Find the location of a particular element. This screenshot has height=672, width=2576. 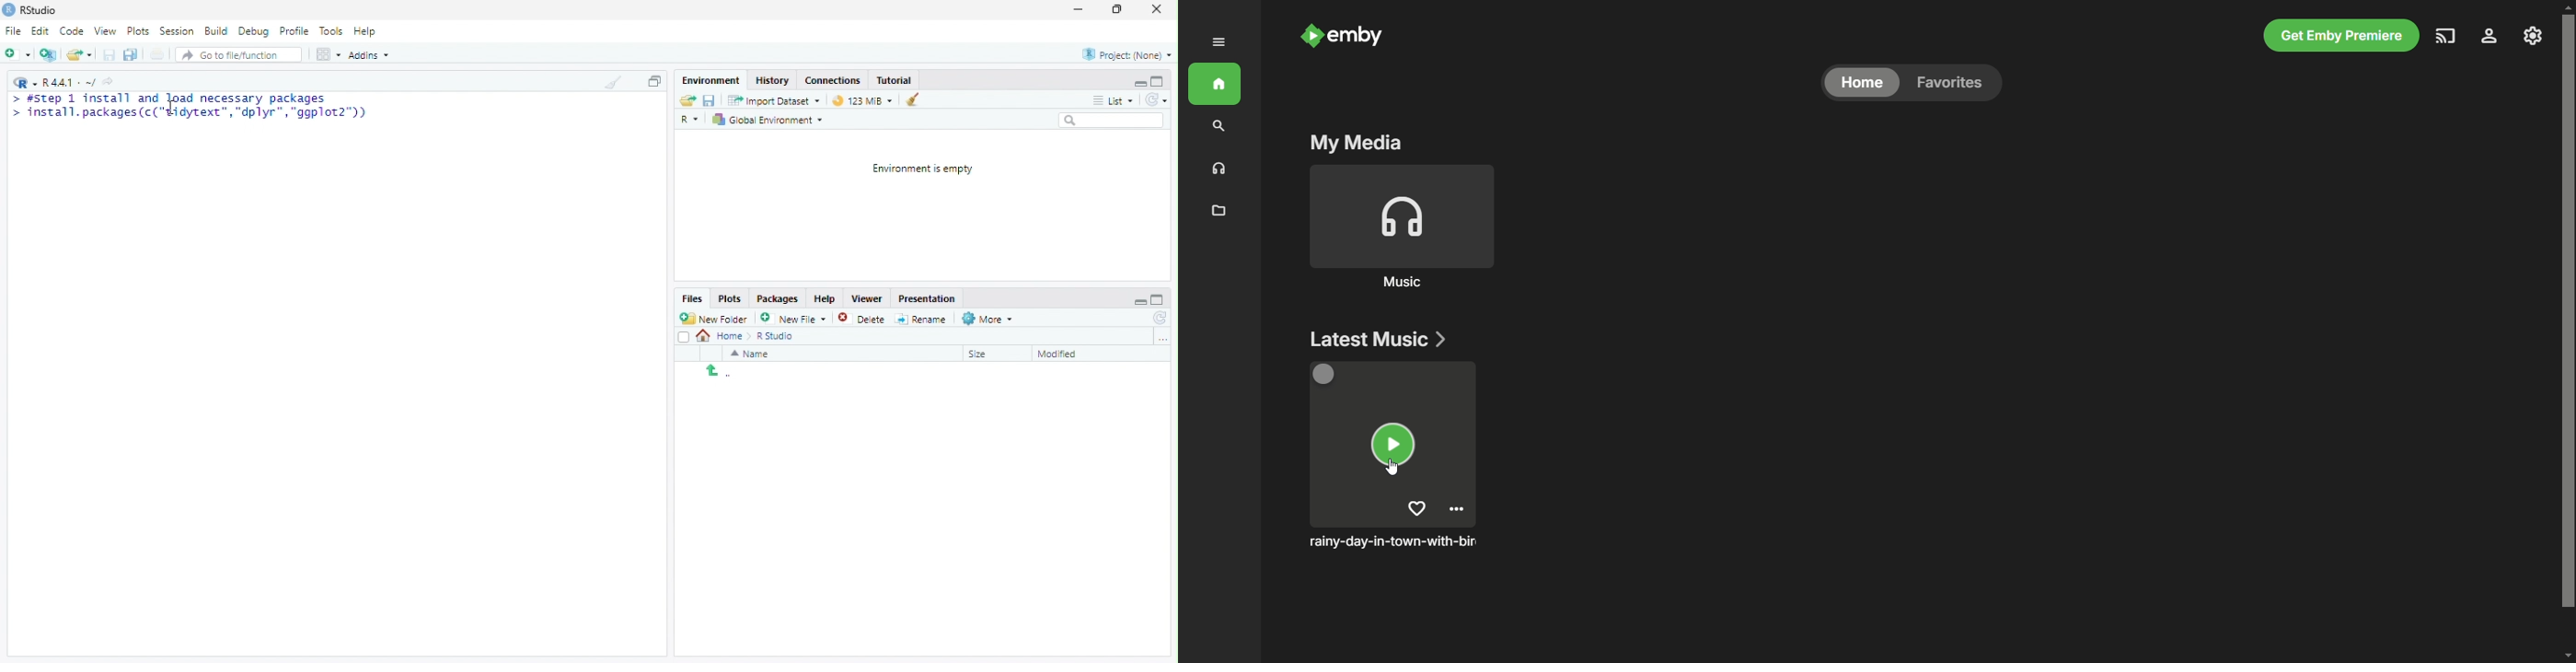

R is located at coordinates (25, 82).